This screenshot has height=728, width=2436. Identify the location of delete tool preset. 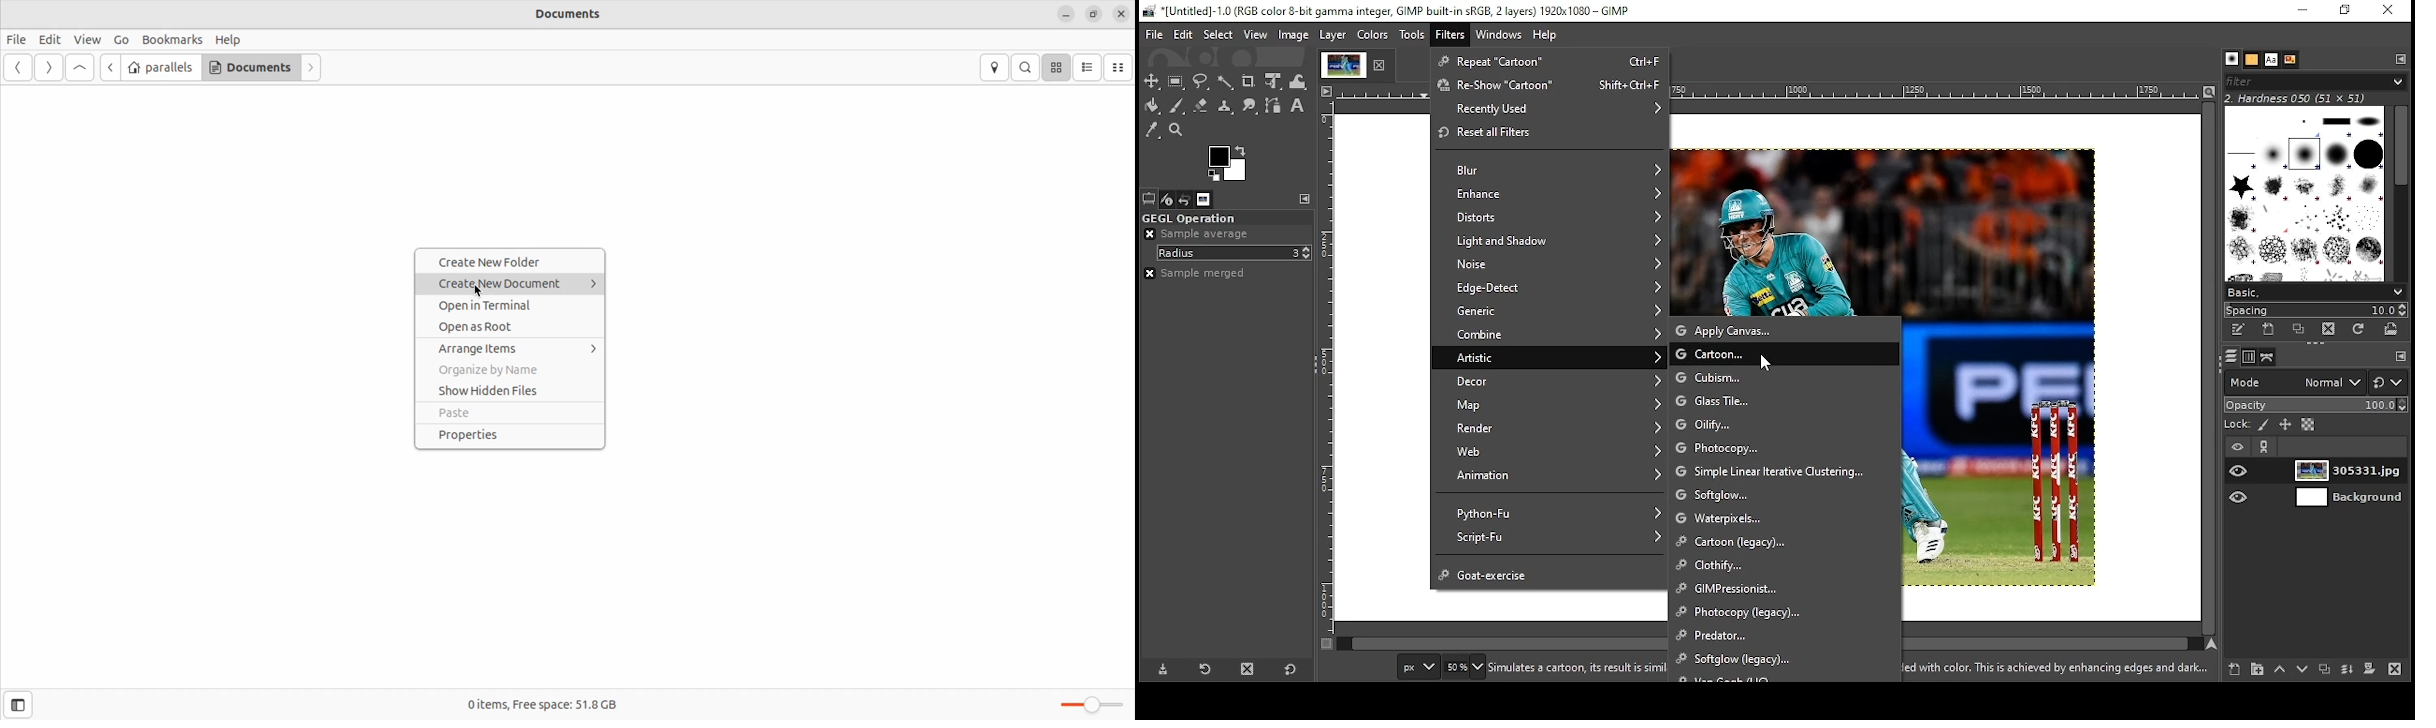
(1248, 669).